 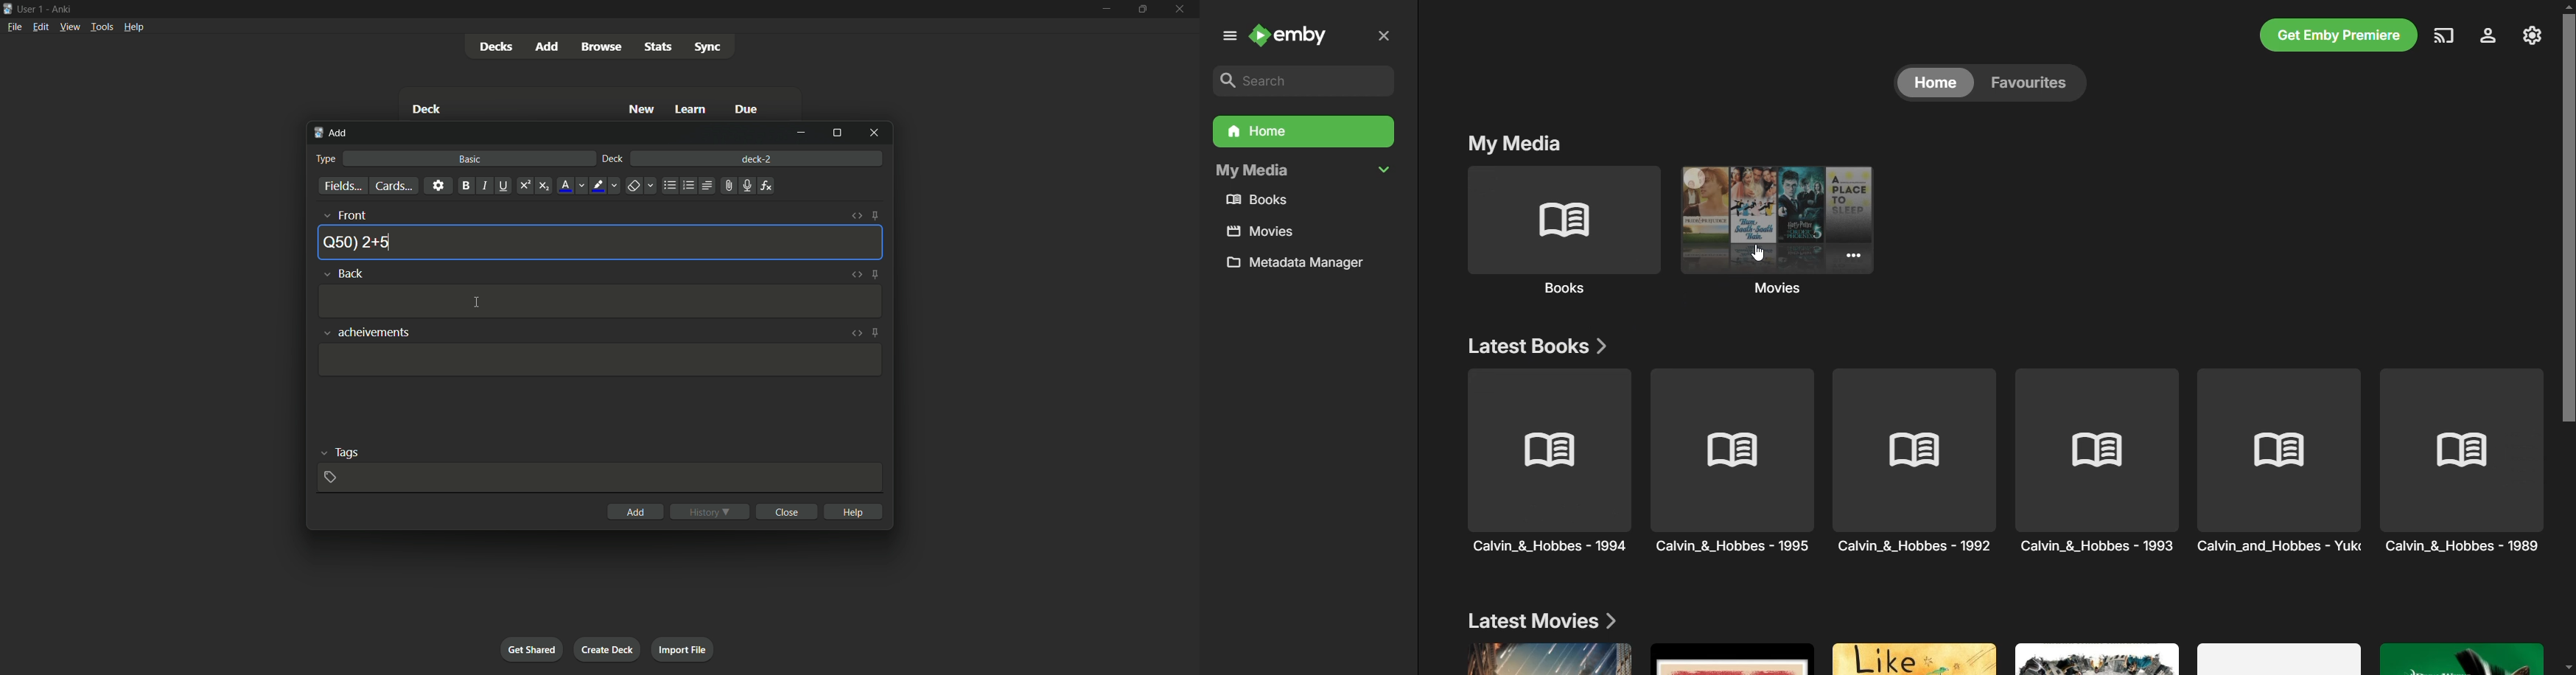 I want to click on achievements, so click(x=363, y=333).